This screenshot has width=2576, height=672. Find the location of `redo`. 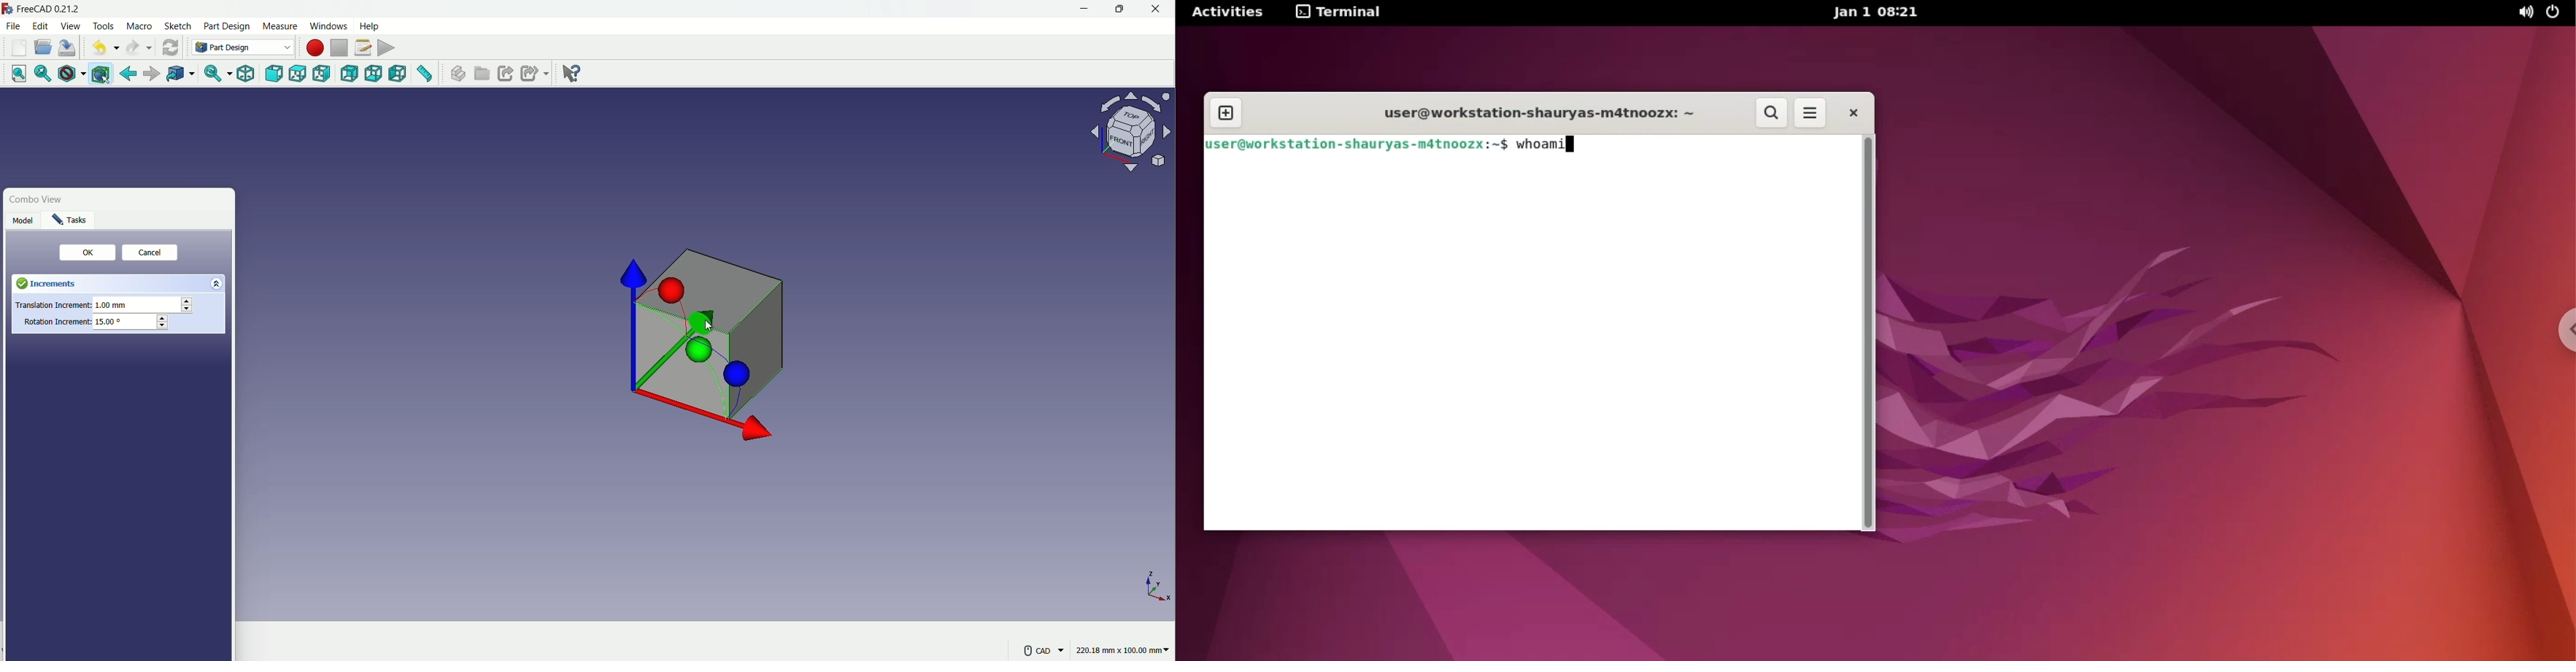

redo is located at coordinates (139, 48).